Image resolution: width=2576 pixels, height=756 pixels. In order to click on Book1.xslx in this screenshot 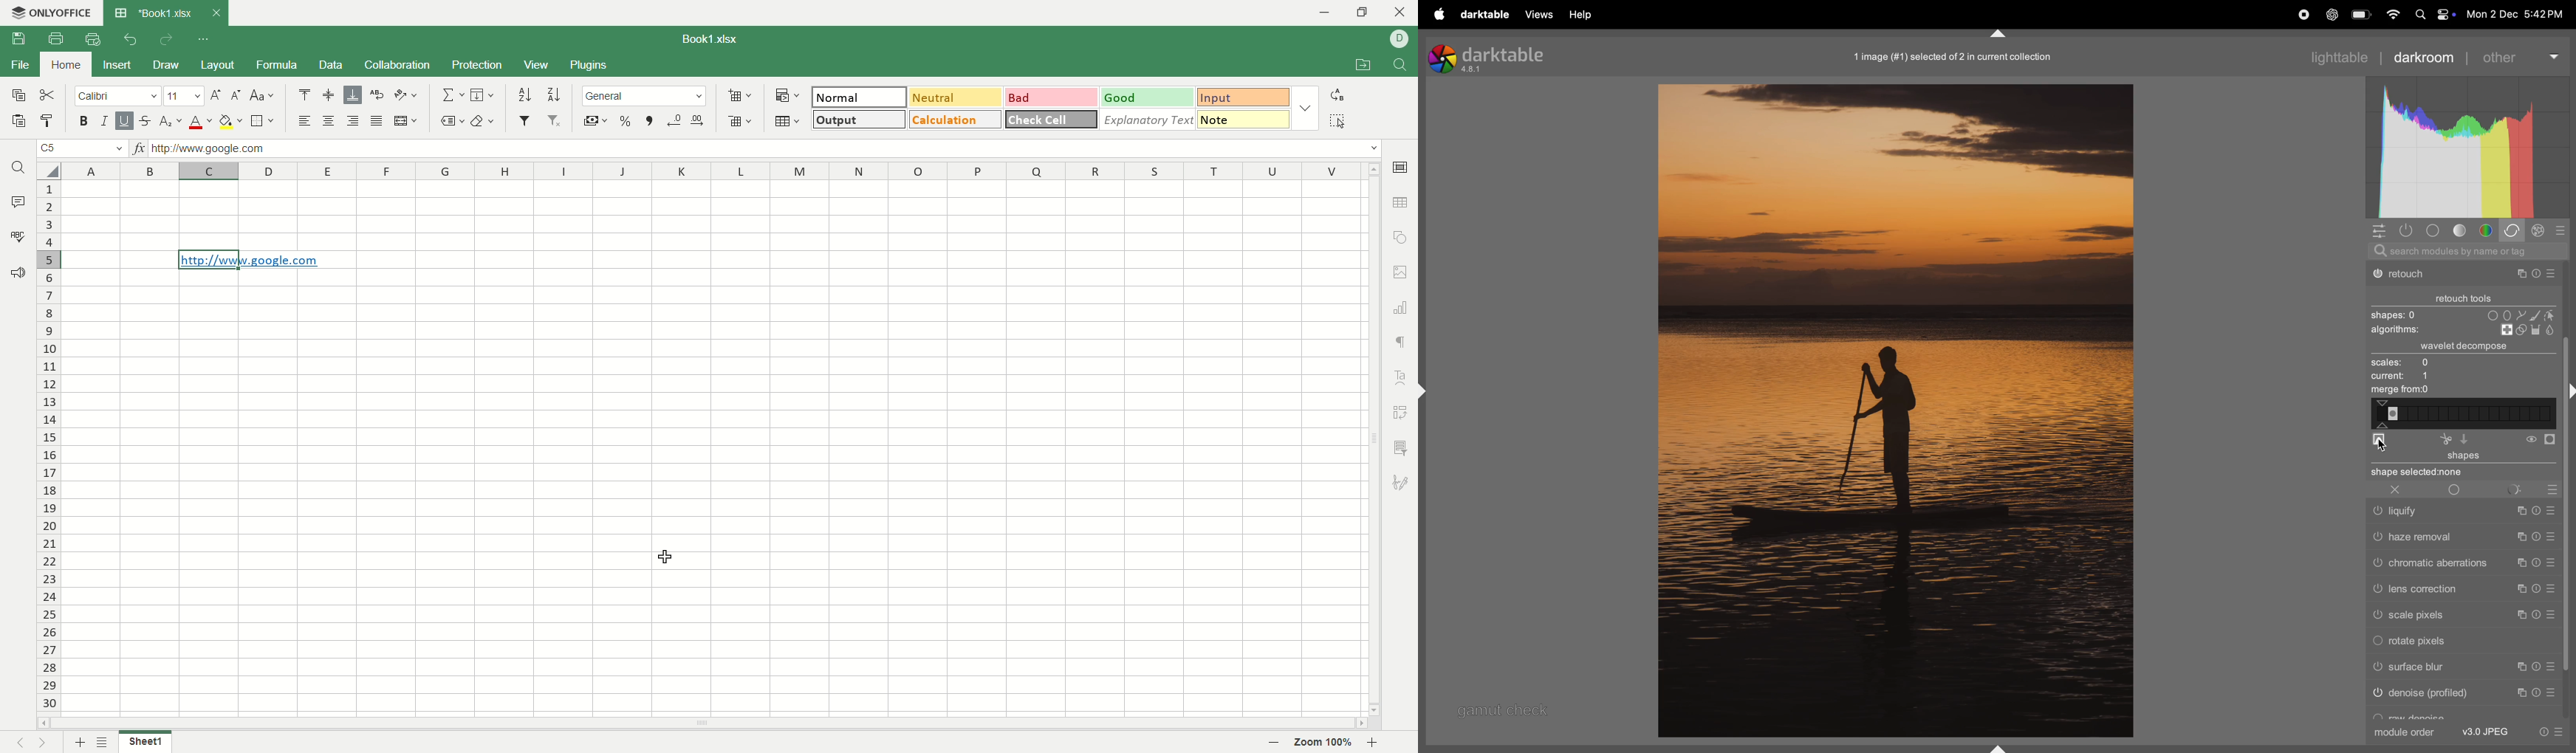, I will do `click(165, 13)`.